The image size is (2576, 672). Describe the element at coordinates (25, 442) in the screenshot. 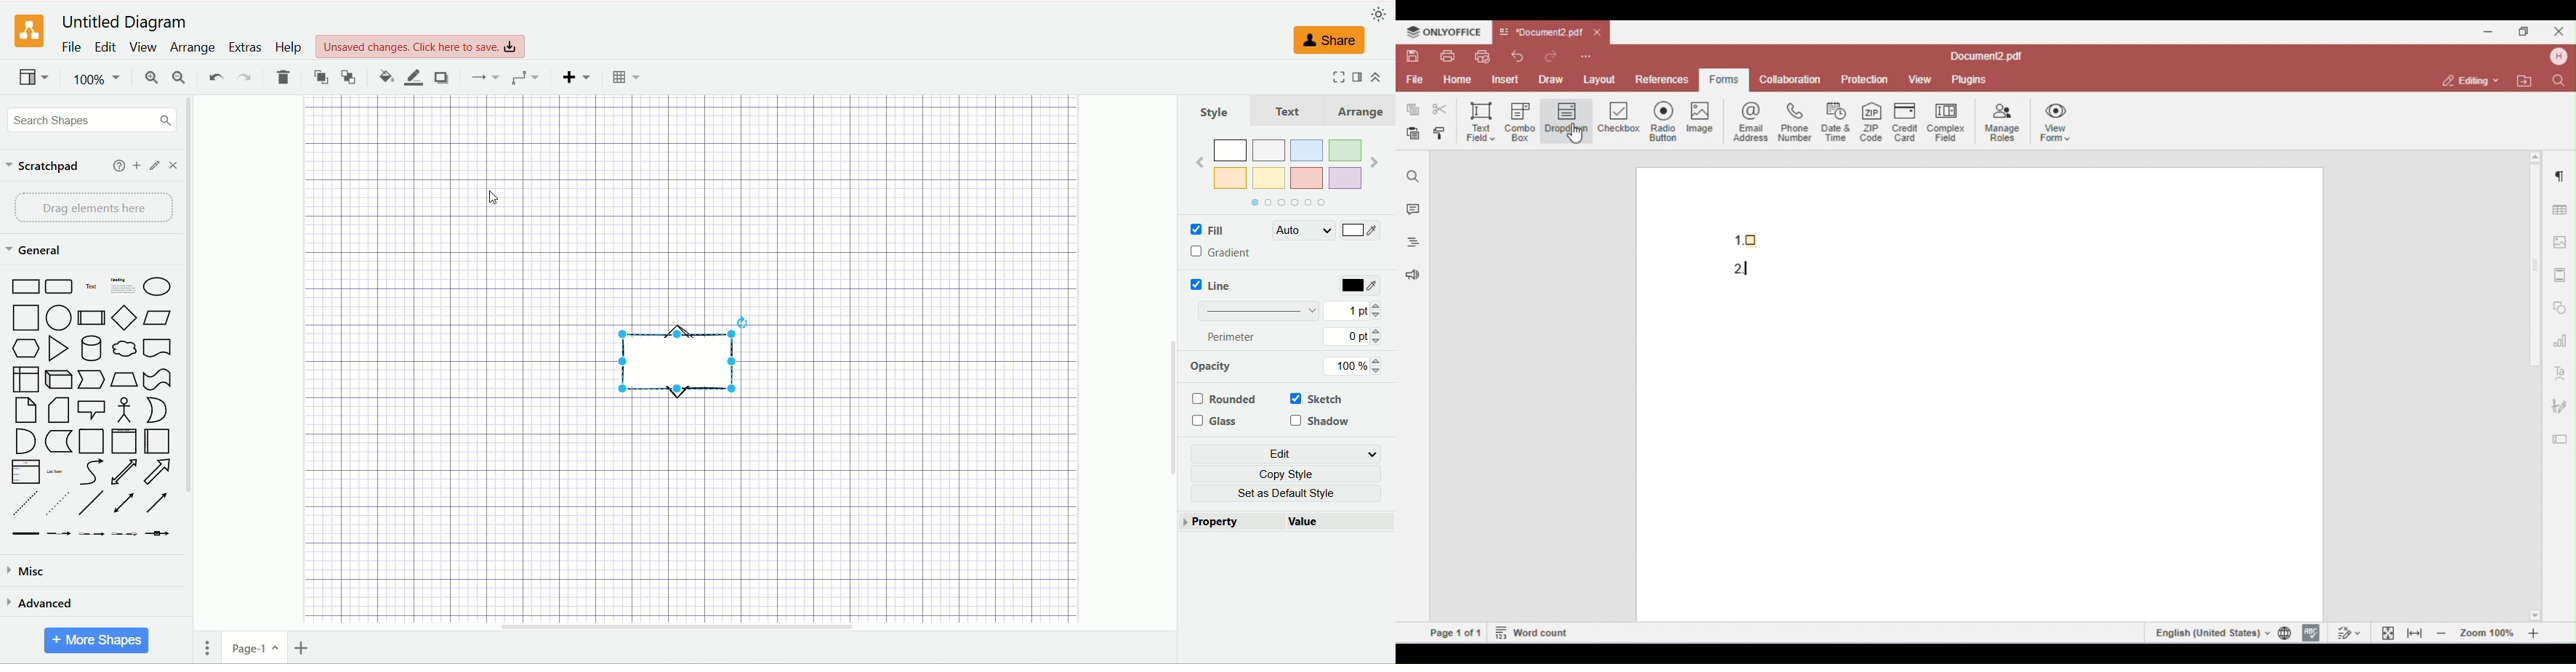

I see `AND` at that location.